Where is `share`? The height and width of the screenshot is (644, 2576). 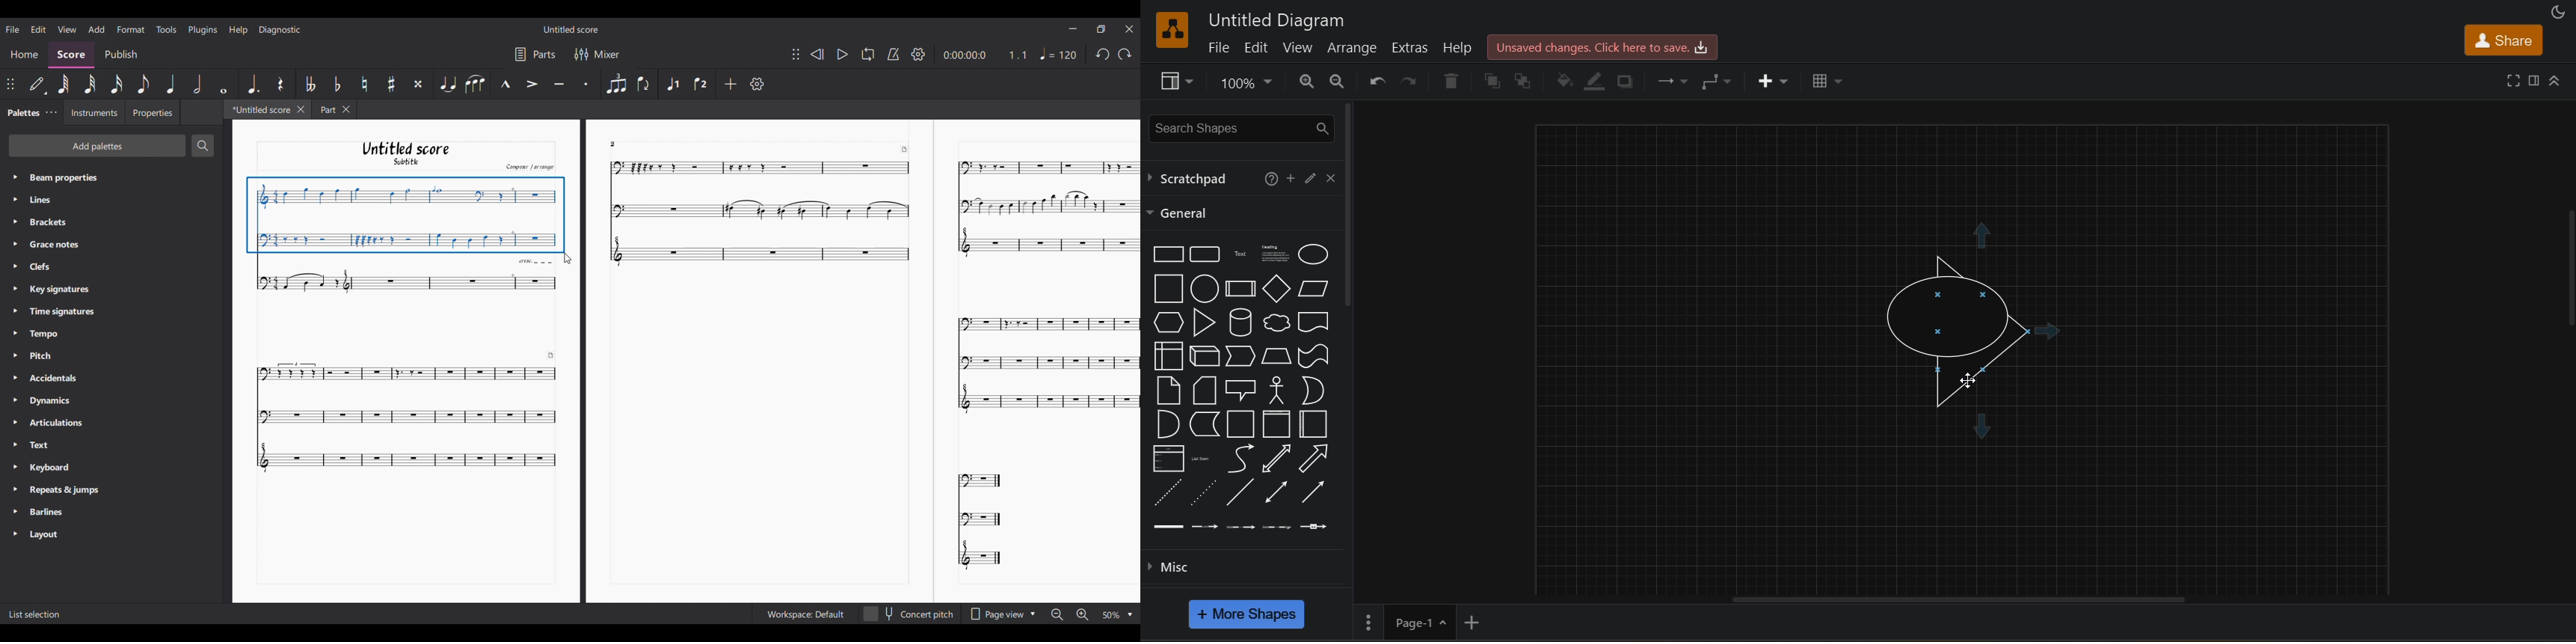 share is located at coordinates (2502, 37).